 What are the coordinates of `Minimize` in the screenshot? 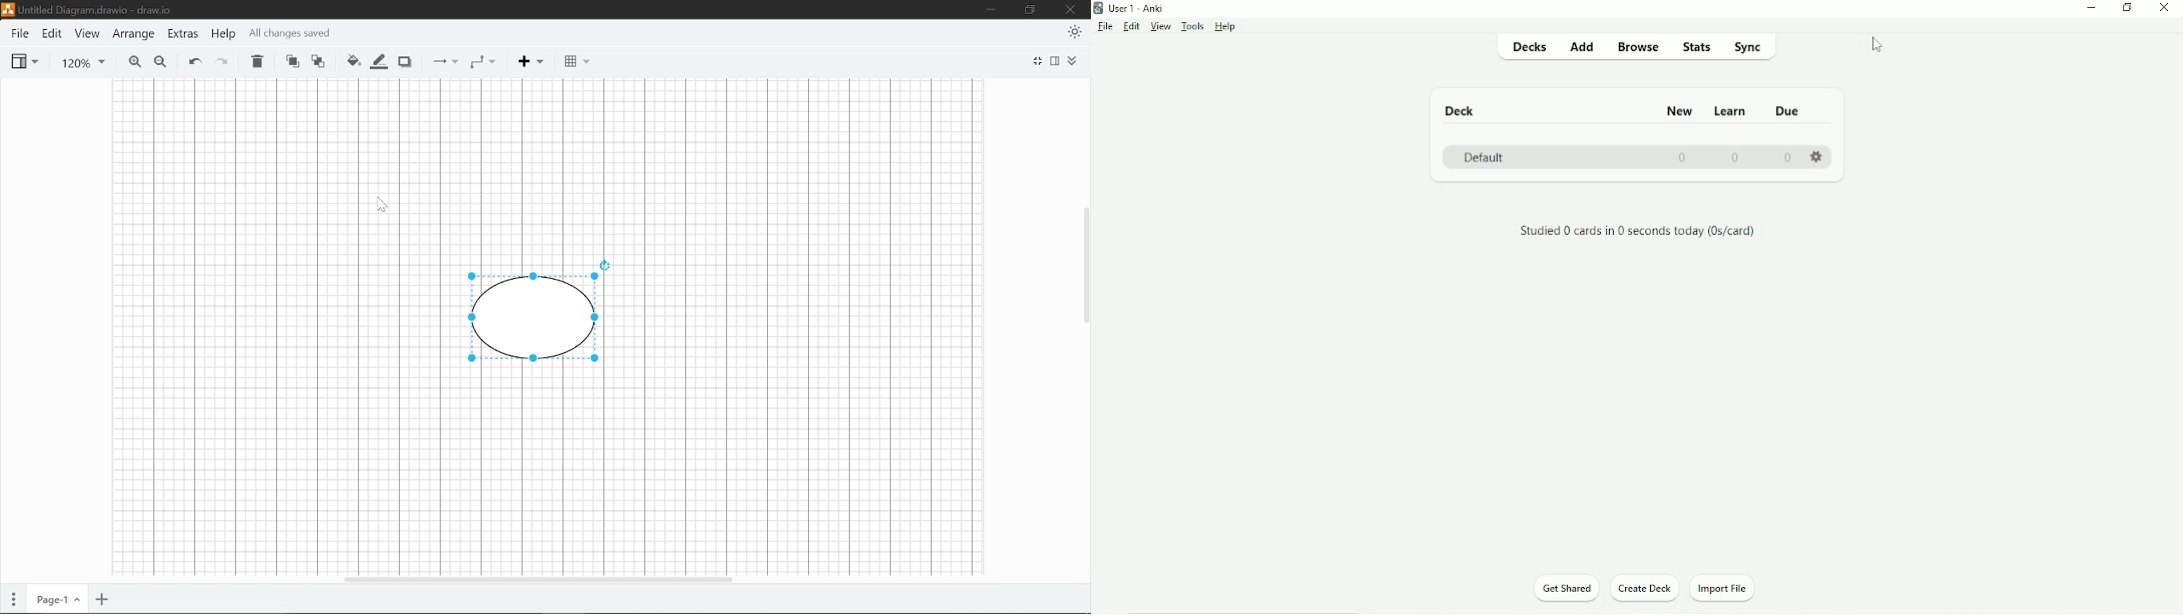 It's located at (2090, 9).